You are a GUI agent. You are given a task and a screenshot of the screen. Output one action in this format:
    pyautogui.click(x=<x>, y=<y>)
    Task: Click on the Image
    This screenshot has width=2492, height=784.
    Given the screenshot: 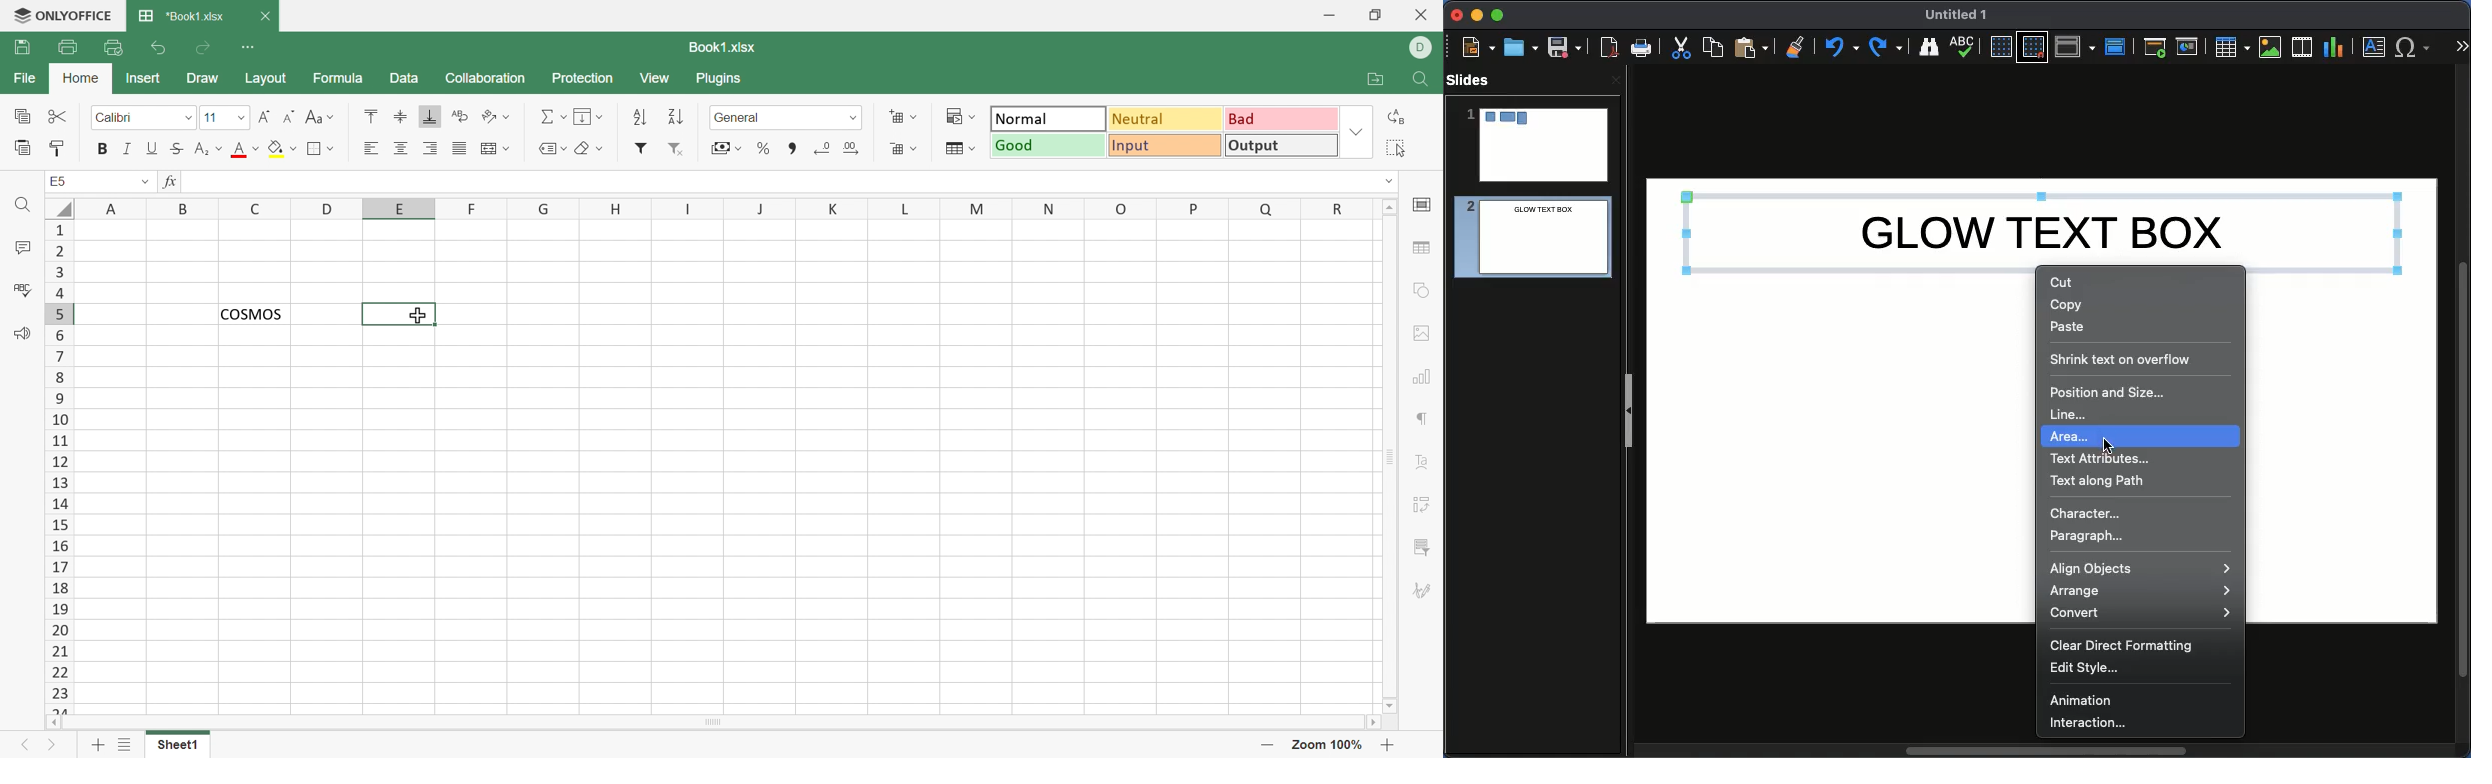 What is the action you would take?
    pyautogui.click(x=2271, y=47)
    